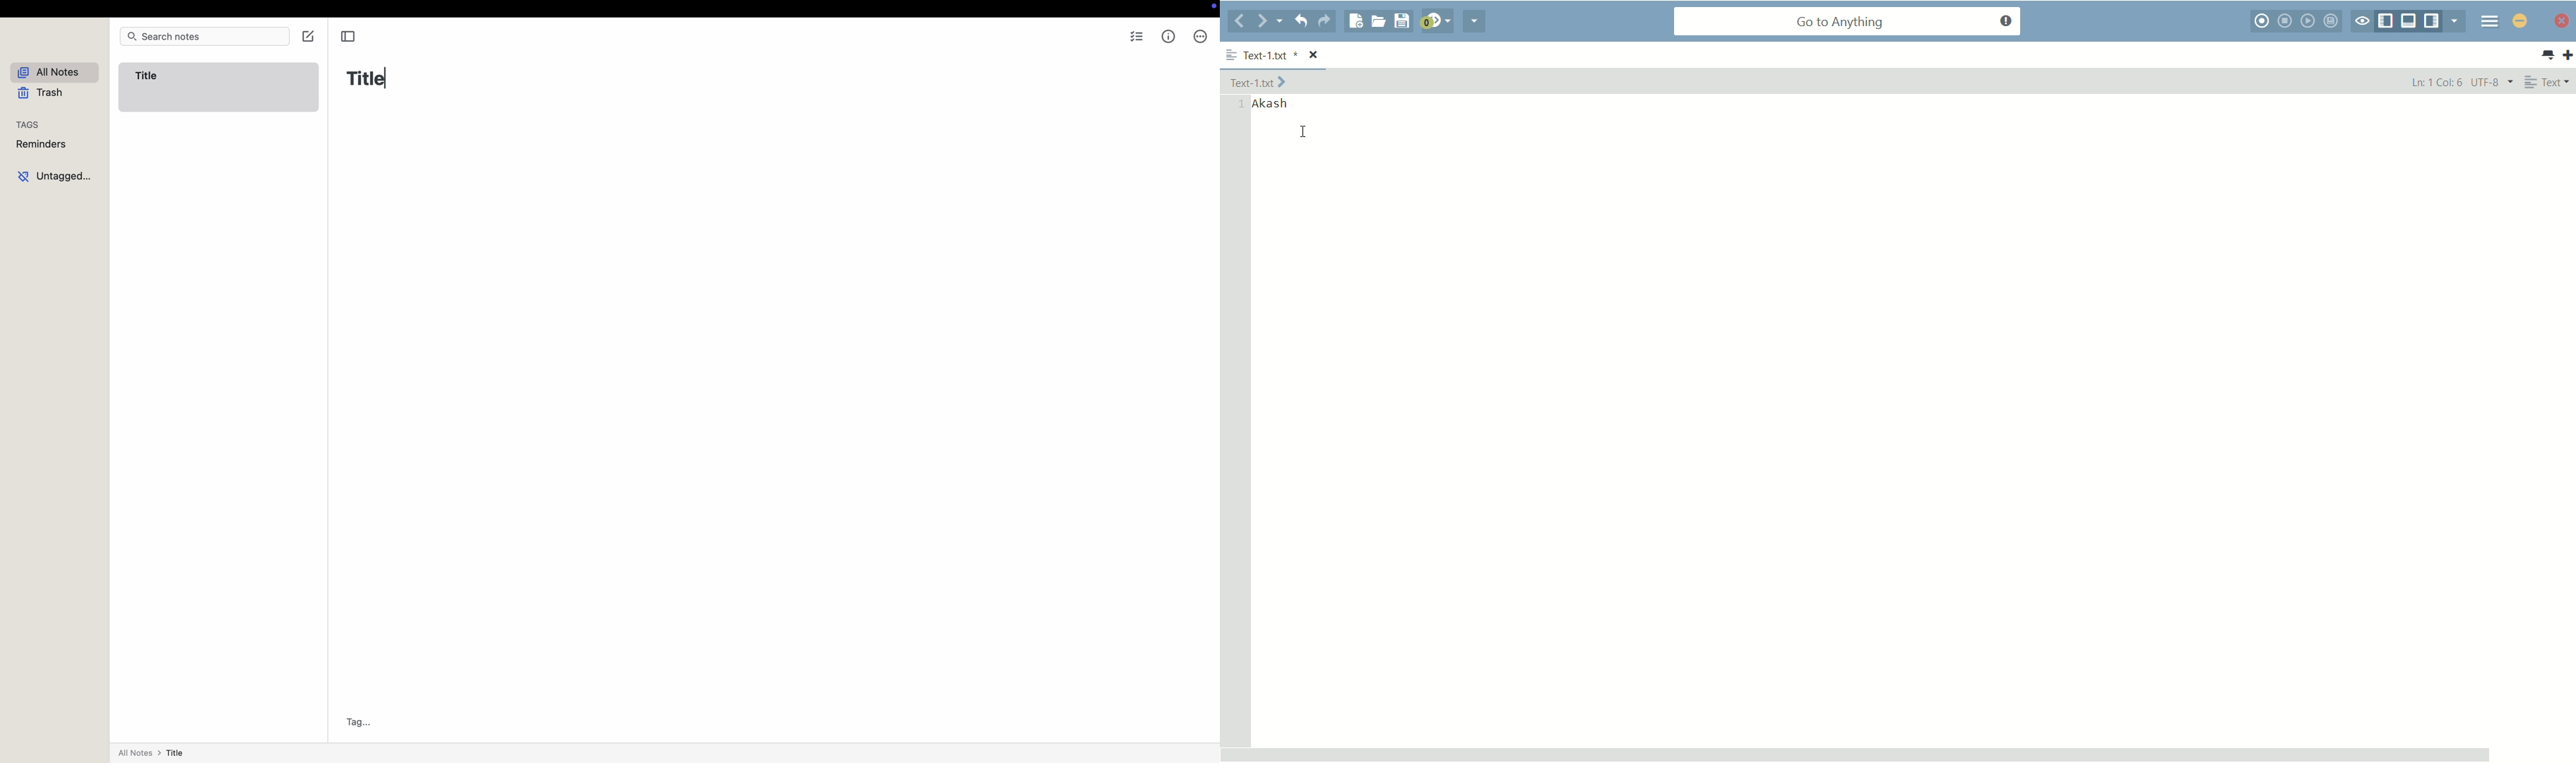 This screenshot has height=784, width=2576. I want to click on Akash, so click(1274, 104).